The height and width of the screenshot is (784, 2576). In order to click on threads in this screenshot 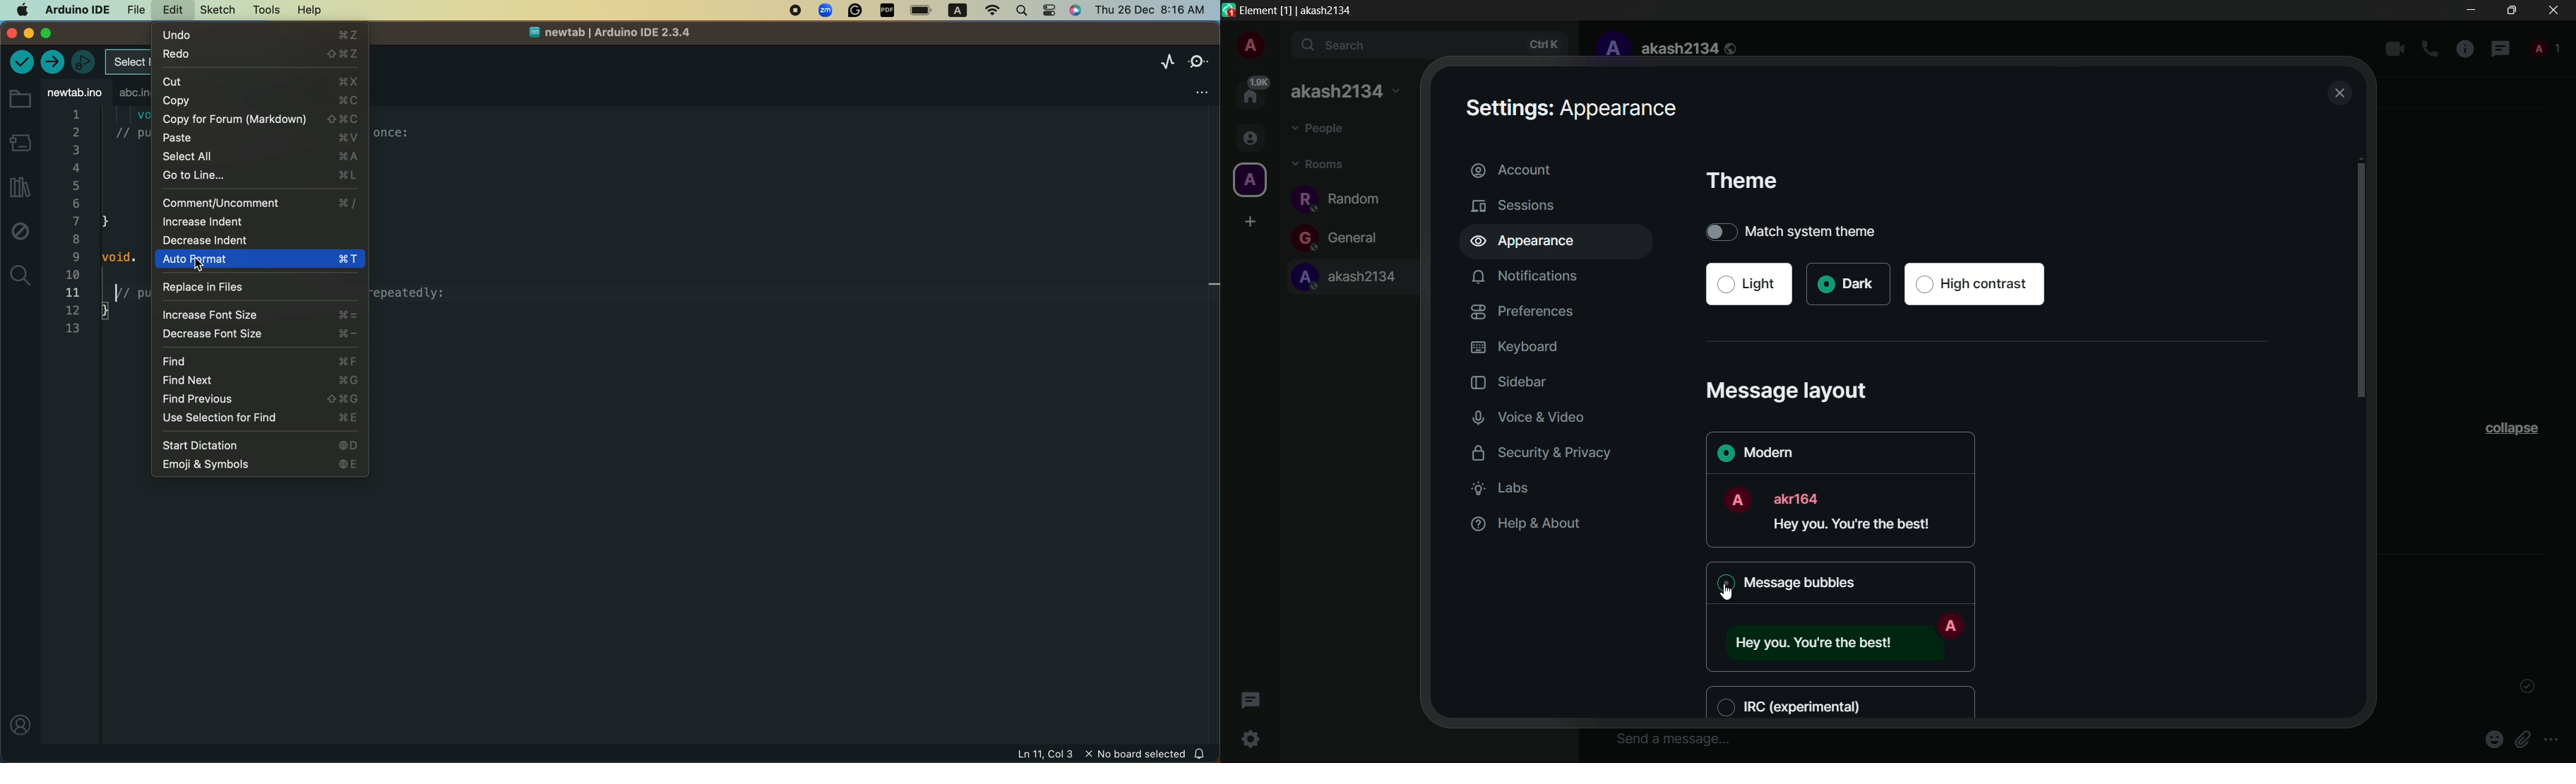, I will do `click(1249, 702)`.